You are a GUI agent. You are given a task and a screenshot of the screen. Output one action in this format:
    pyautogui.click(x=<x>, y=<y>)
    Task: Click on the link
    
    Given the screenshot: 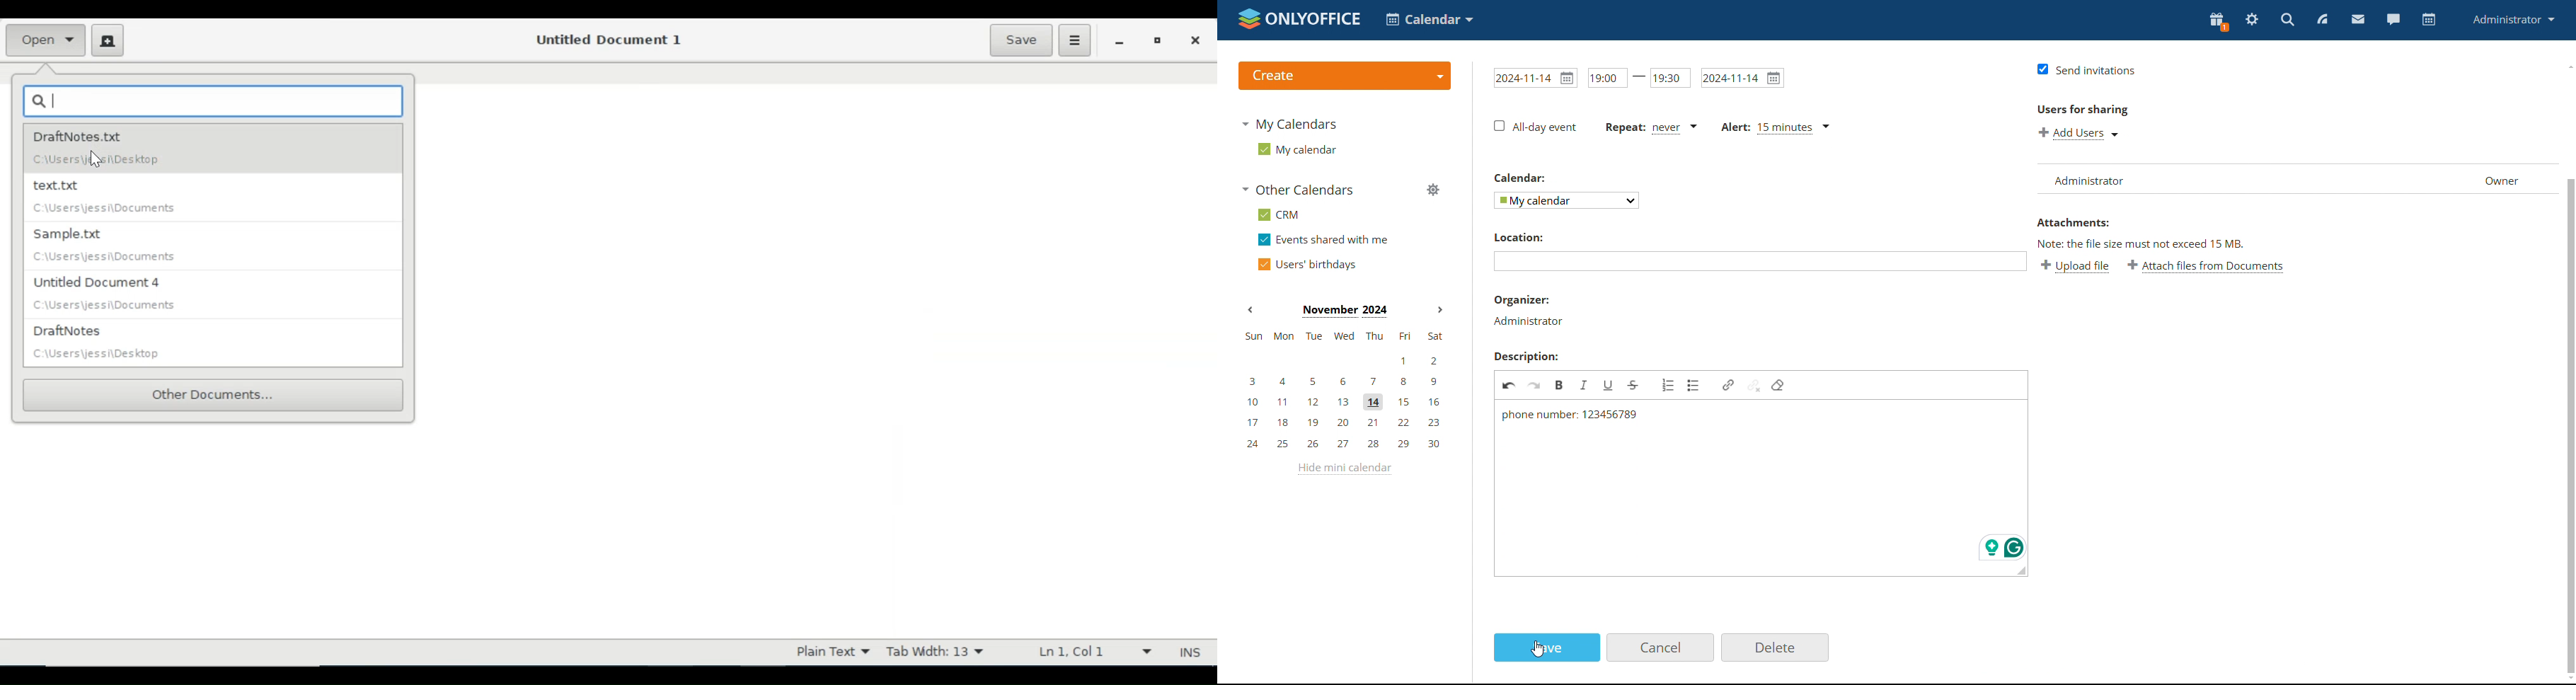 What is the action you would take?
    pyautogui.click(x=1726, y=386)
    